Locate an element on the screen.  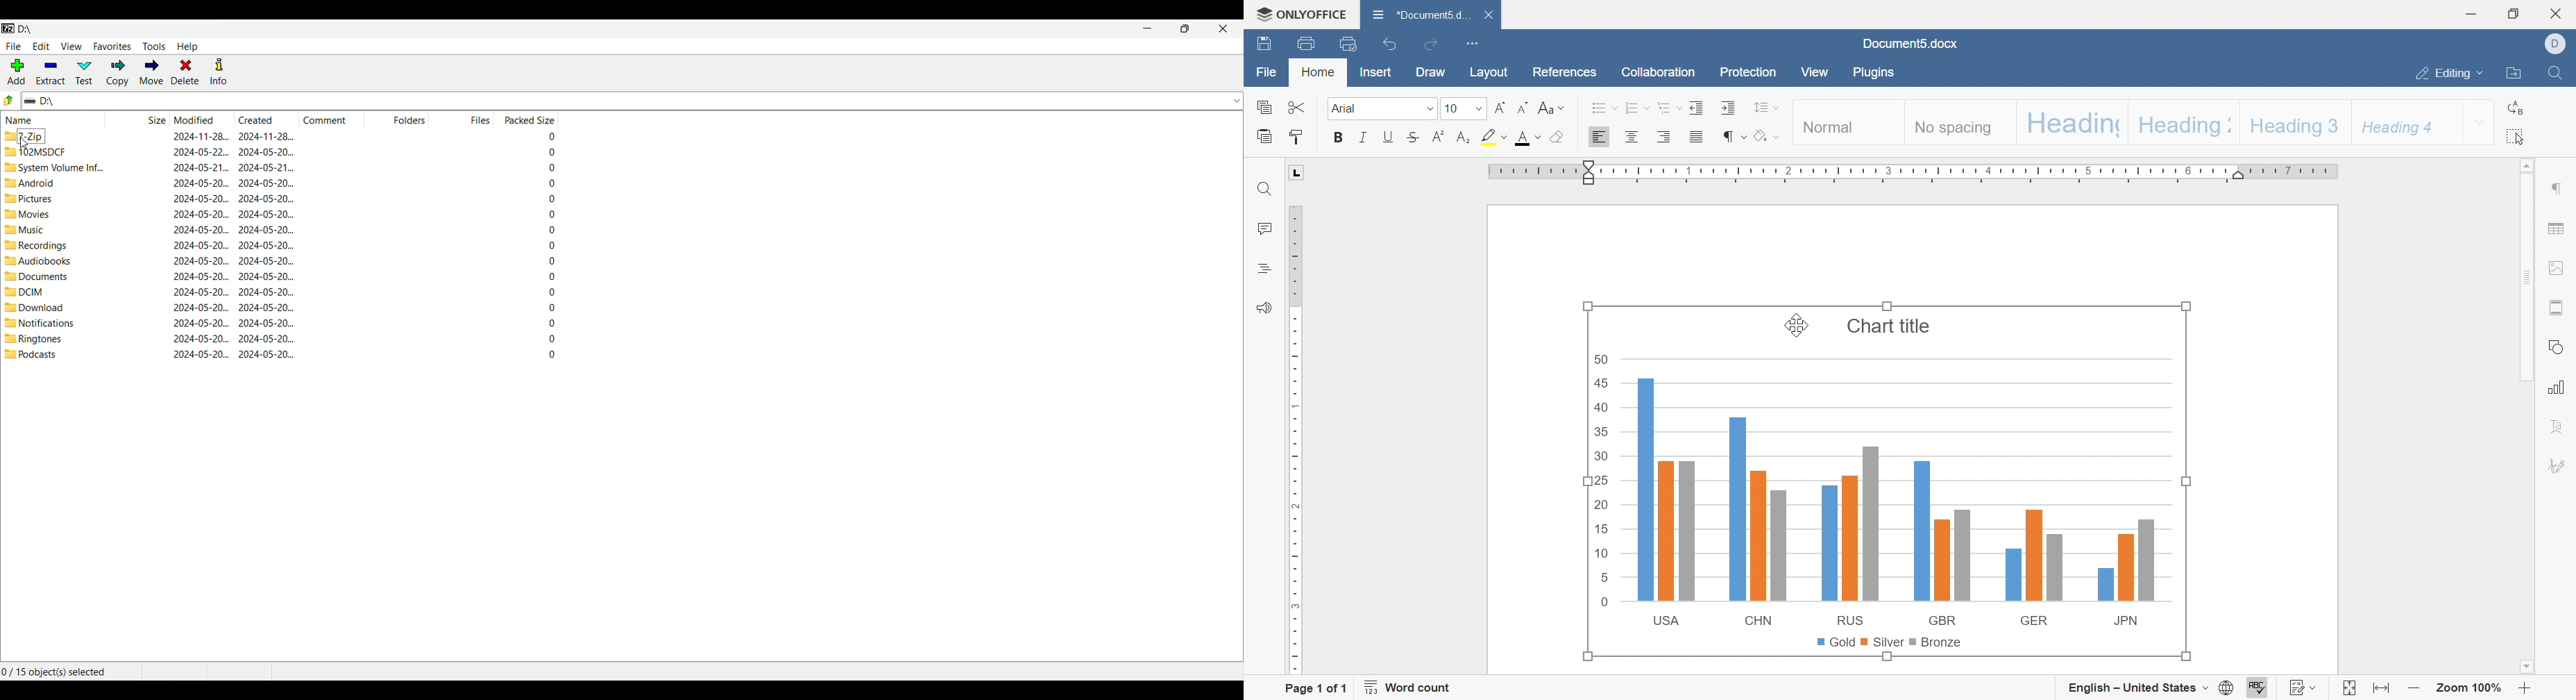
Location and logo of current folder changed is located at coordinates (622, 100).